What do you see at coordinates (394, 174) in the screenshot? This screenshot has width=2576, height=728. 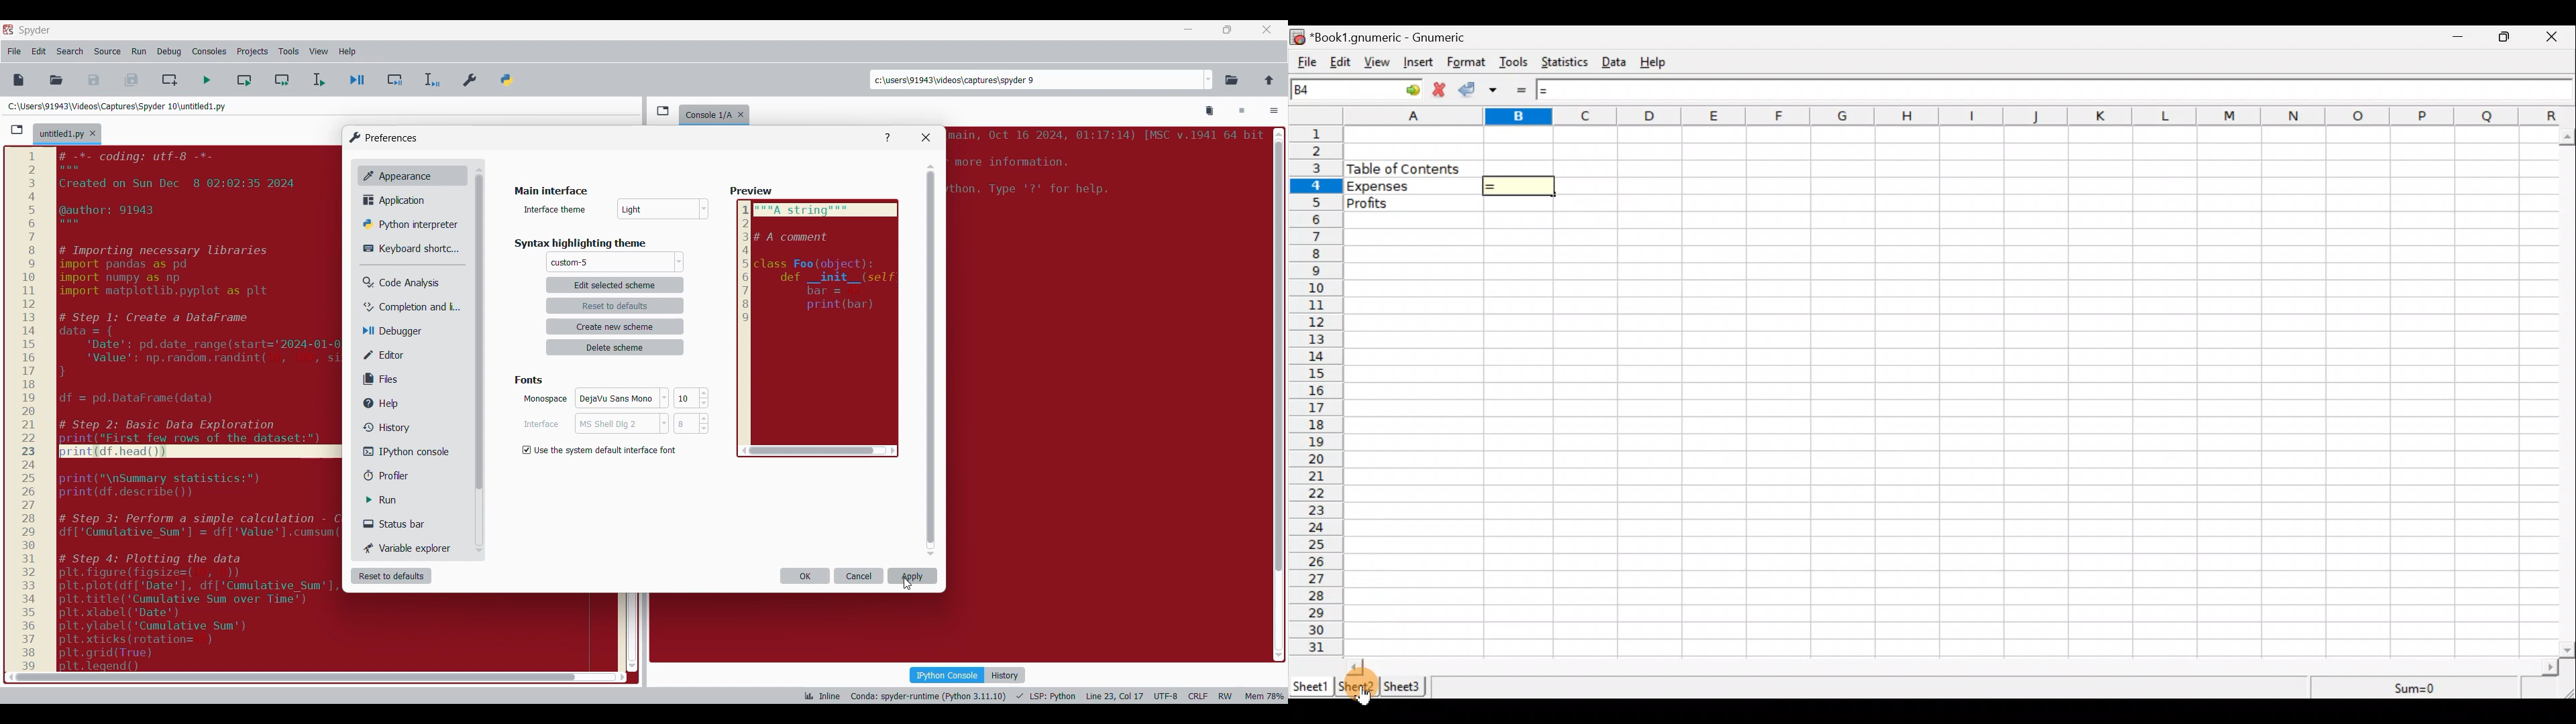 I see `Appearance, current selection highlighted` at bounding box center [394, 174].